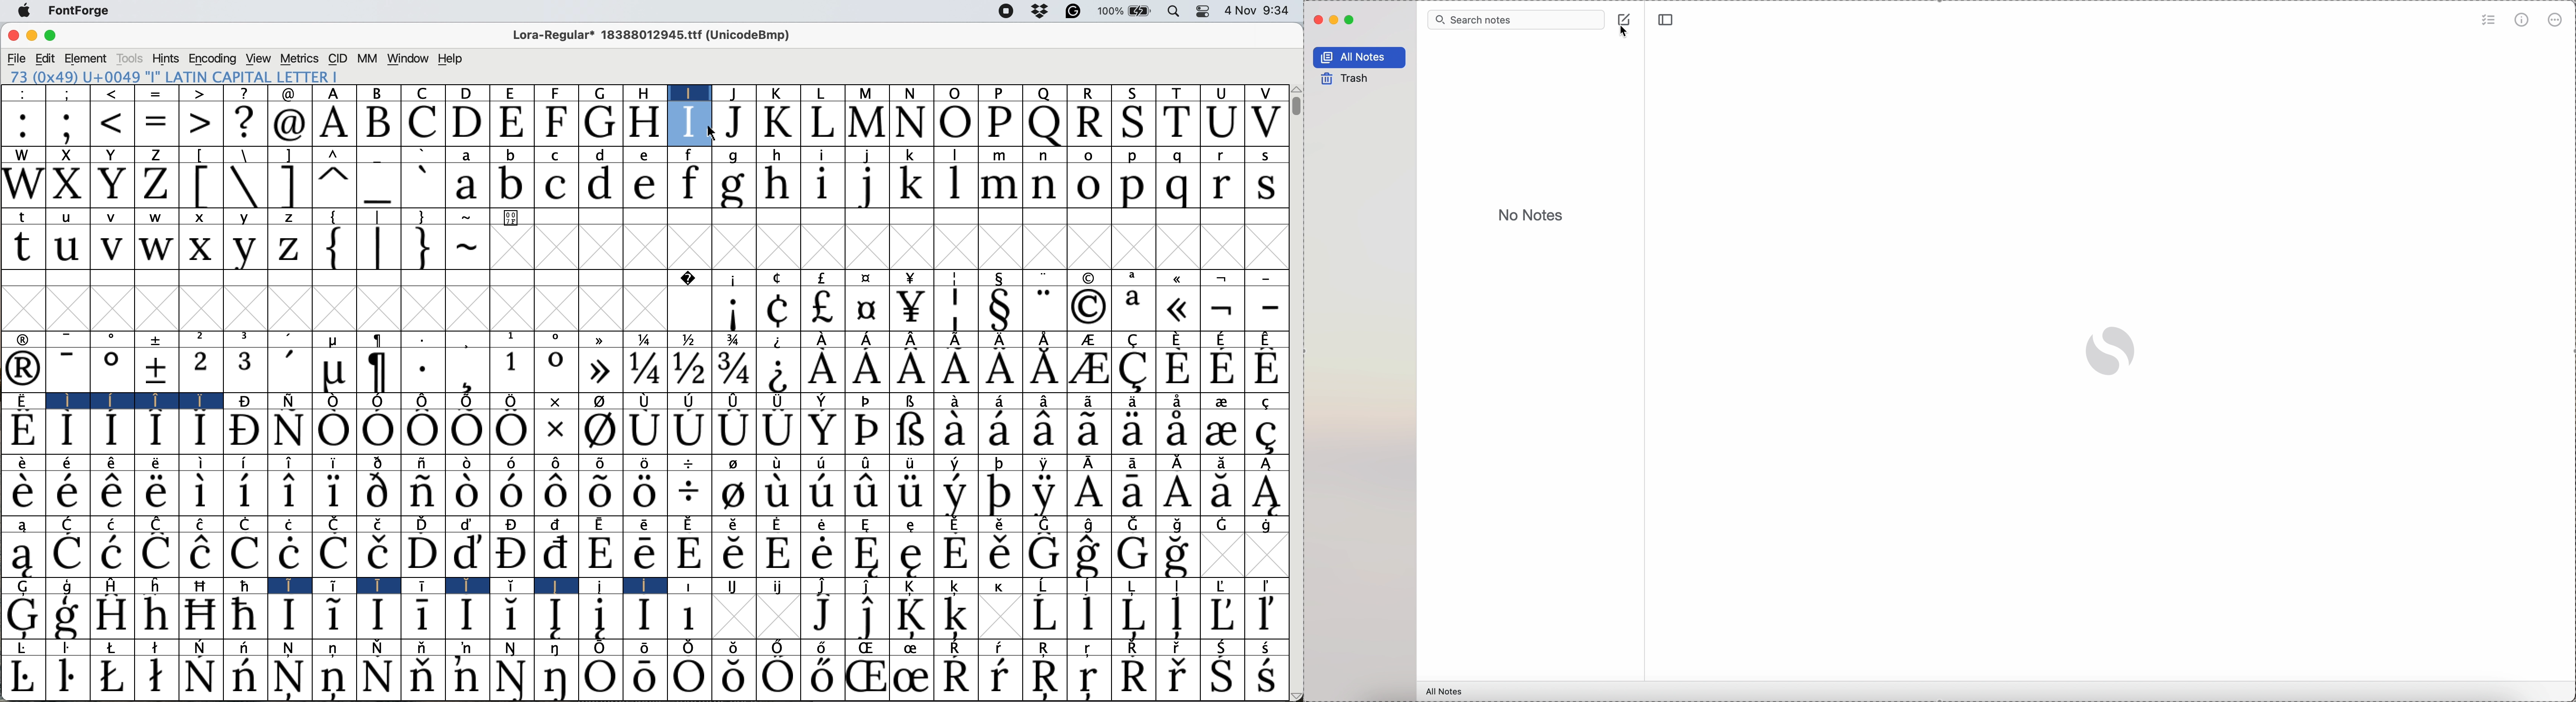  Describe the element at coordinates (1272, 400) in the screenshot. I see `Symbol` at that location.